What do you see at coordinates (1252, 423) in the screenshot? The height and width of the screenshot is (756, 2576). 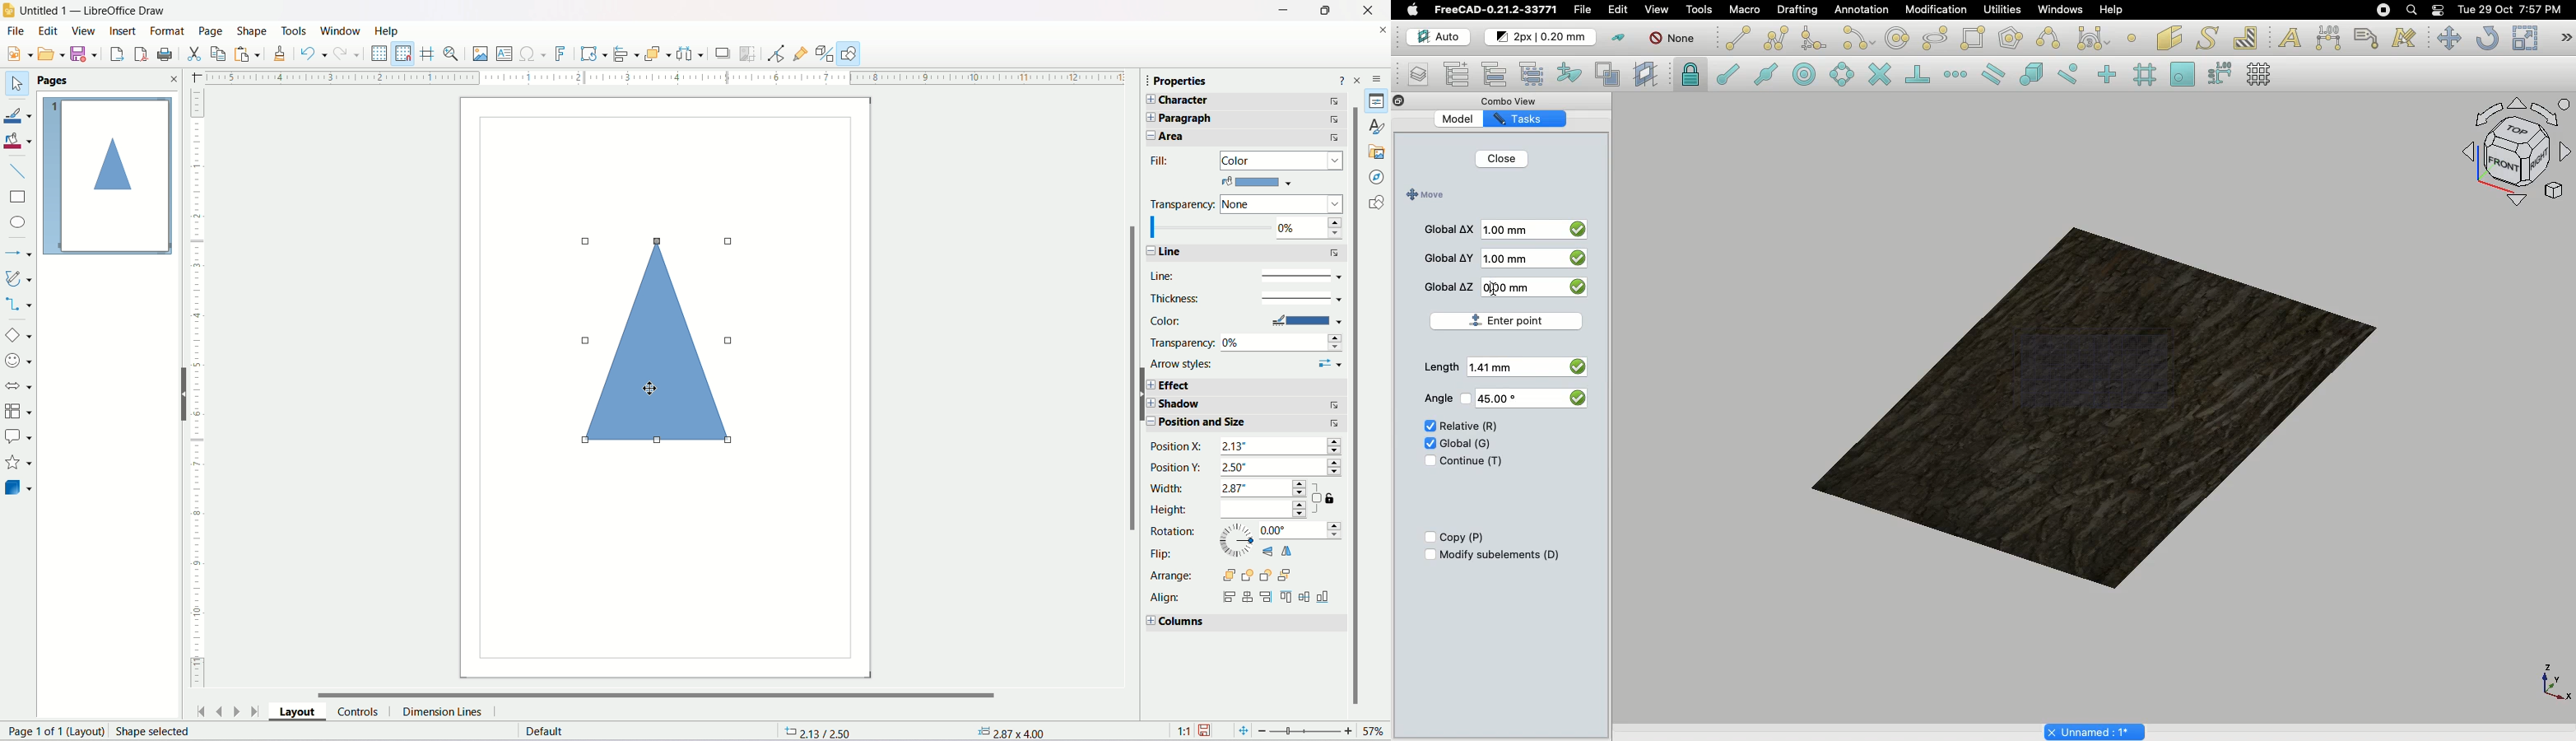 I see `position and size` at bounding box center [1252, 423].